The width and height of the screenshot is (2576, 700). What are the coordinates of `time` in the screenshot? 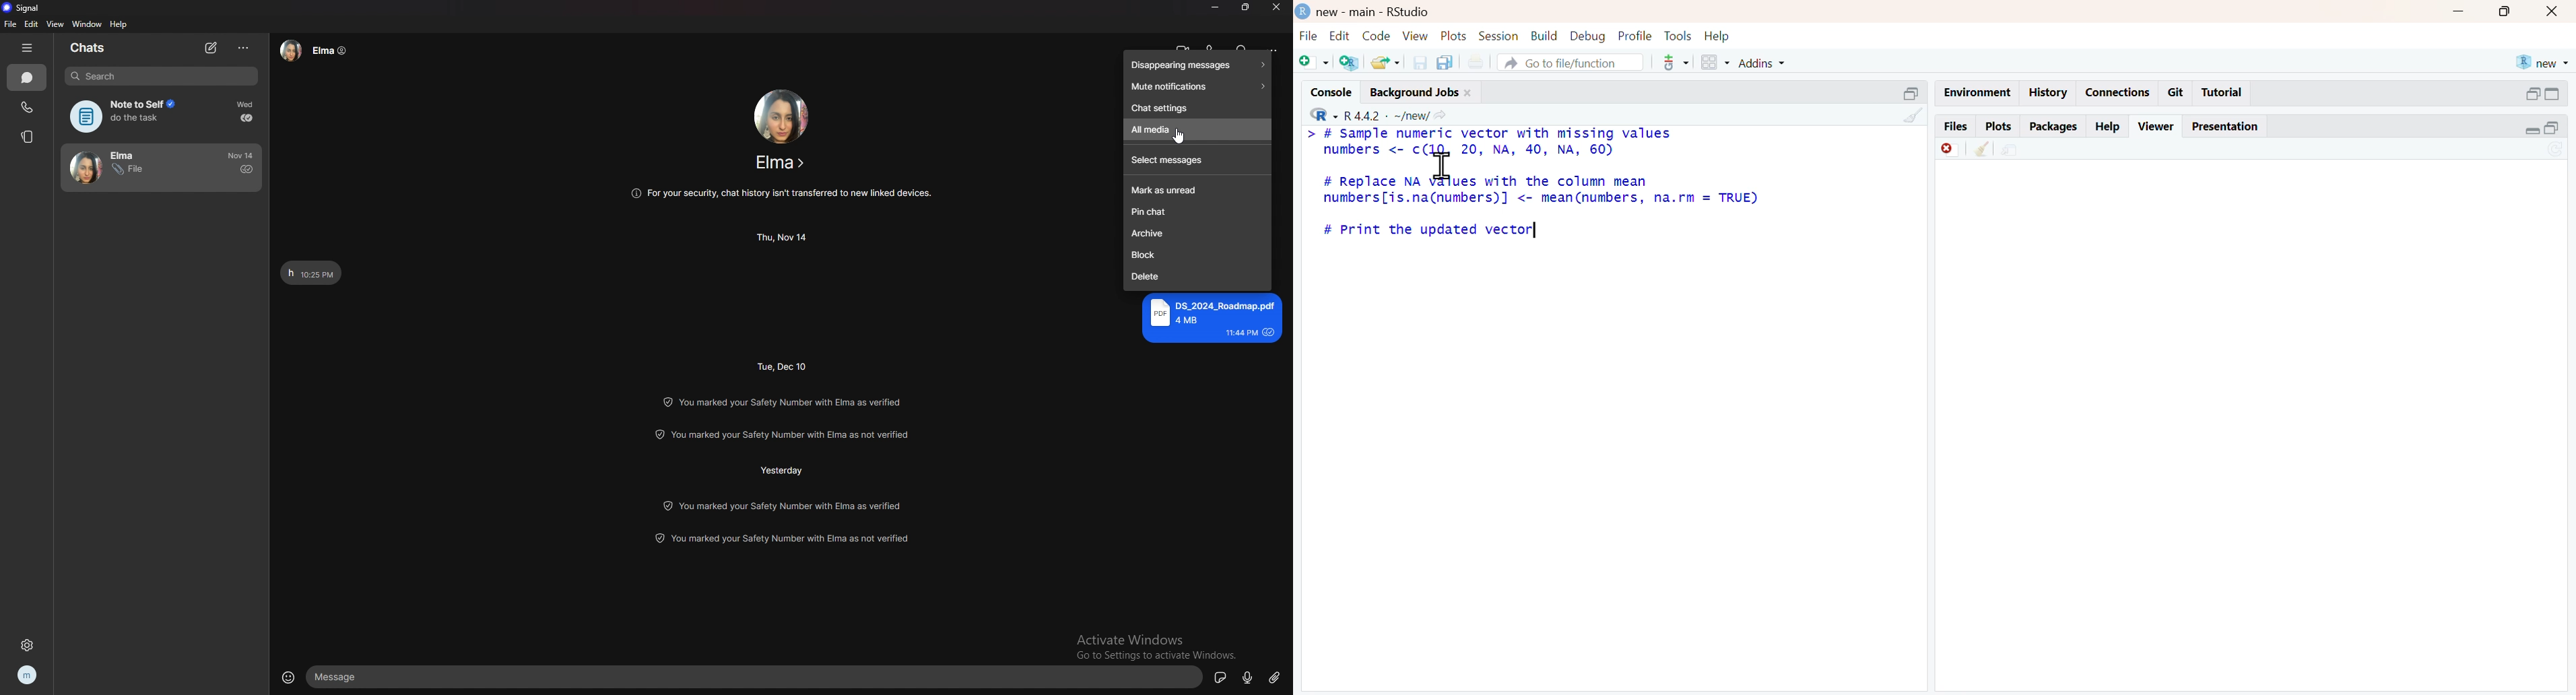 It's located at (247, 104).